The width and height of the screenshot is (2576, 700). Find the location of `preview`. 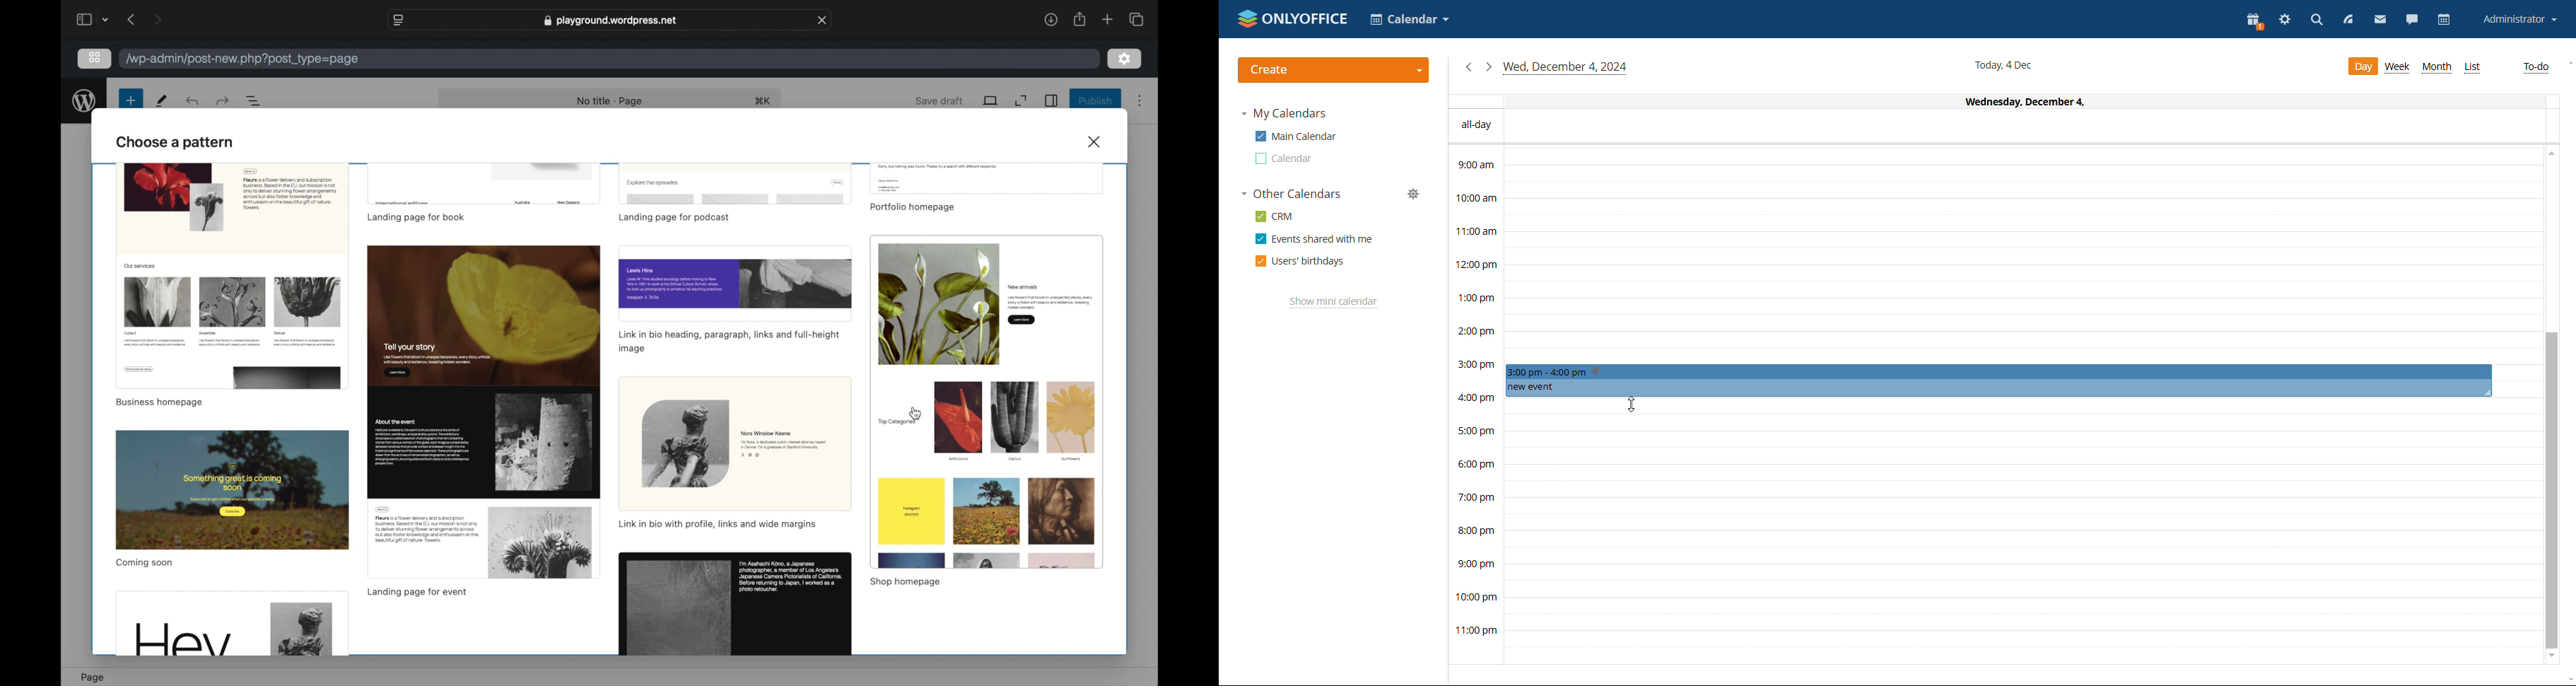

preview is located at coordinates (736, 183).